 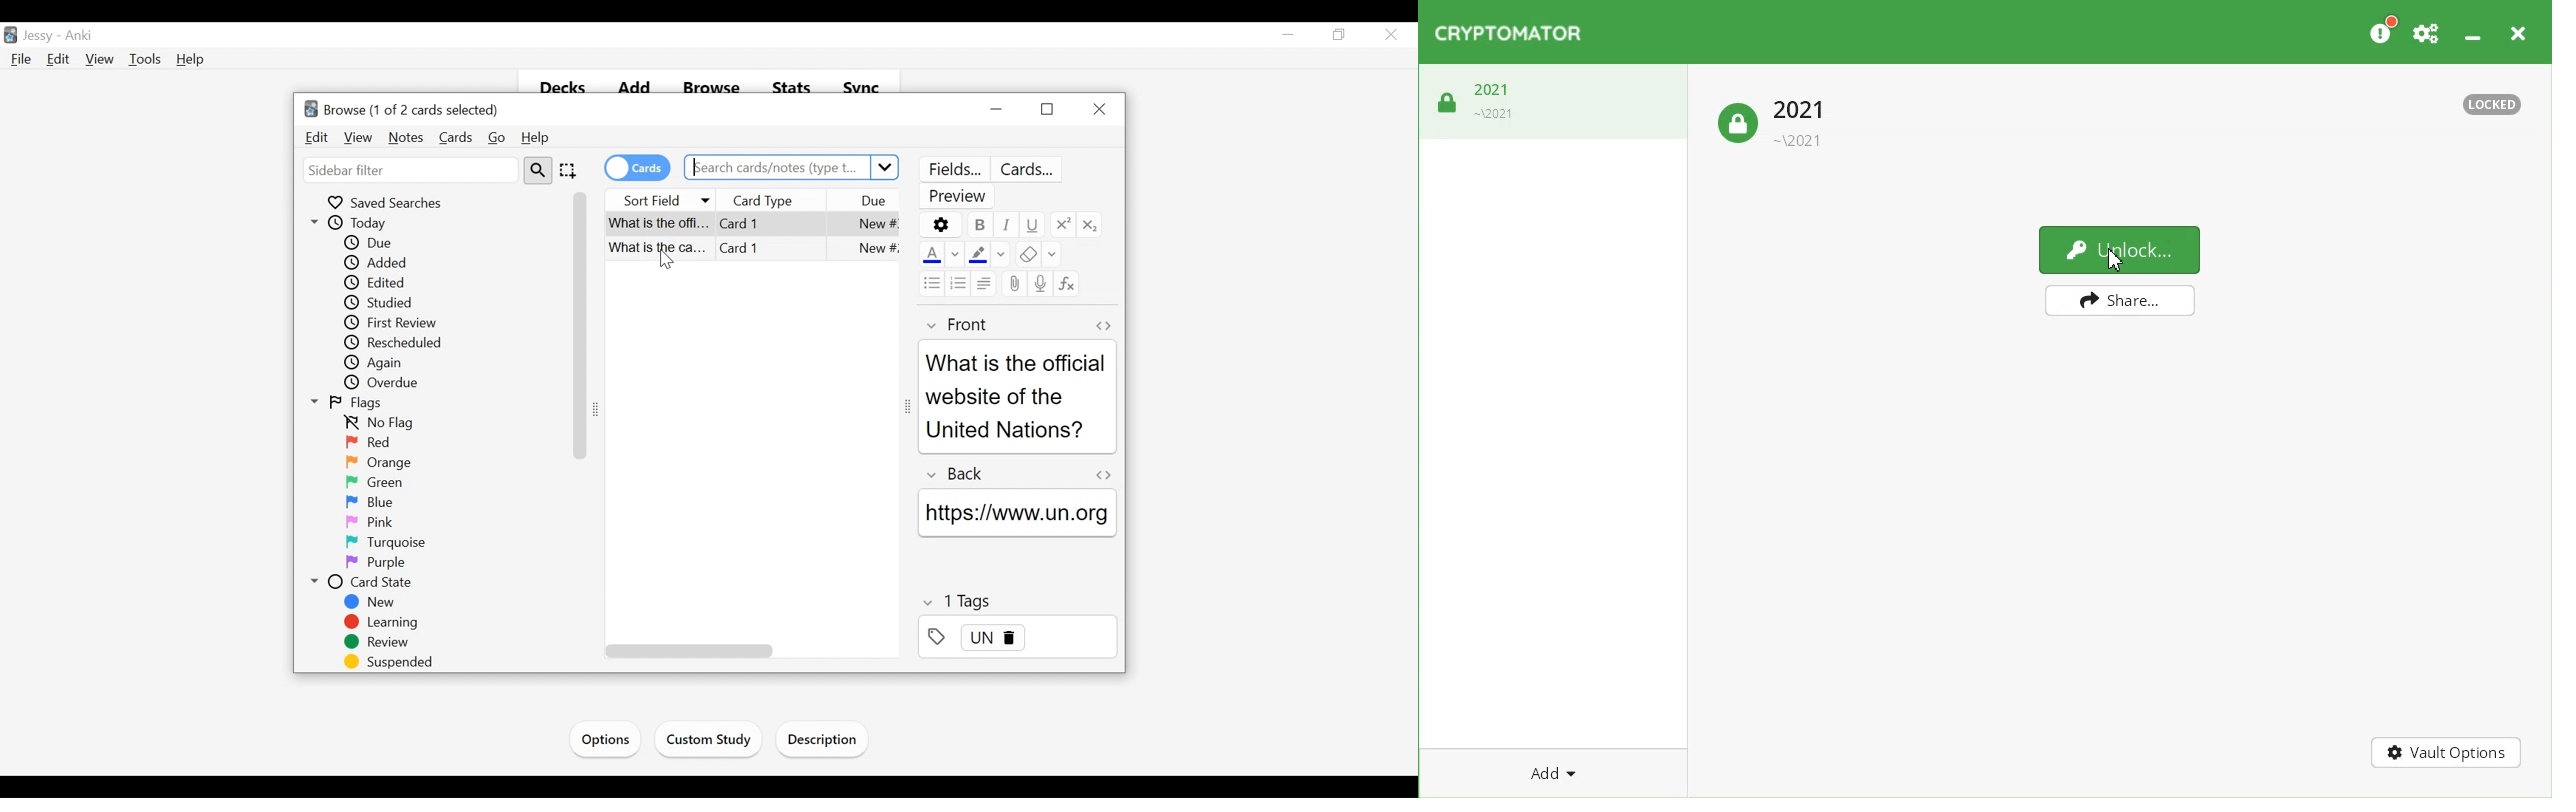 What do you see at coordinates (349, 404) in the screenshot?
I see `Flags` at bounding box center [349, 404].